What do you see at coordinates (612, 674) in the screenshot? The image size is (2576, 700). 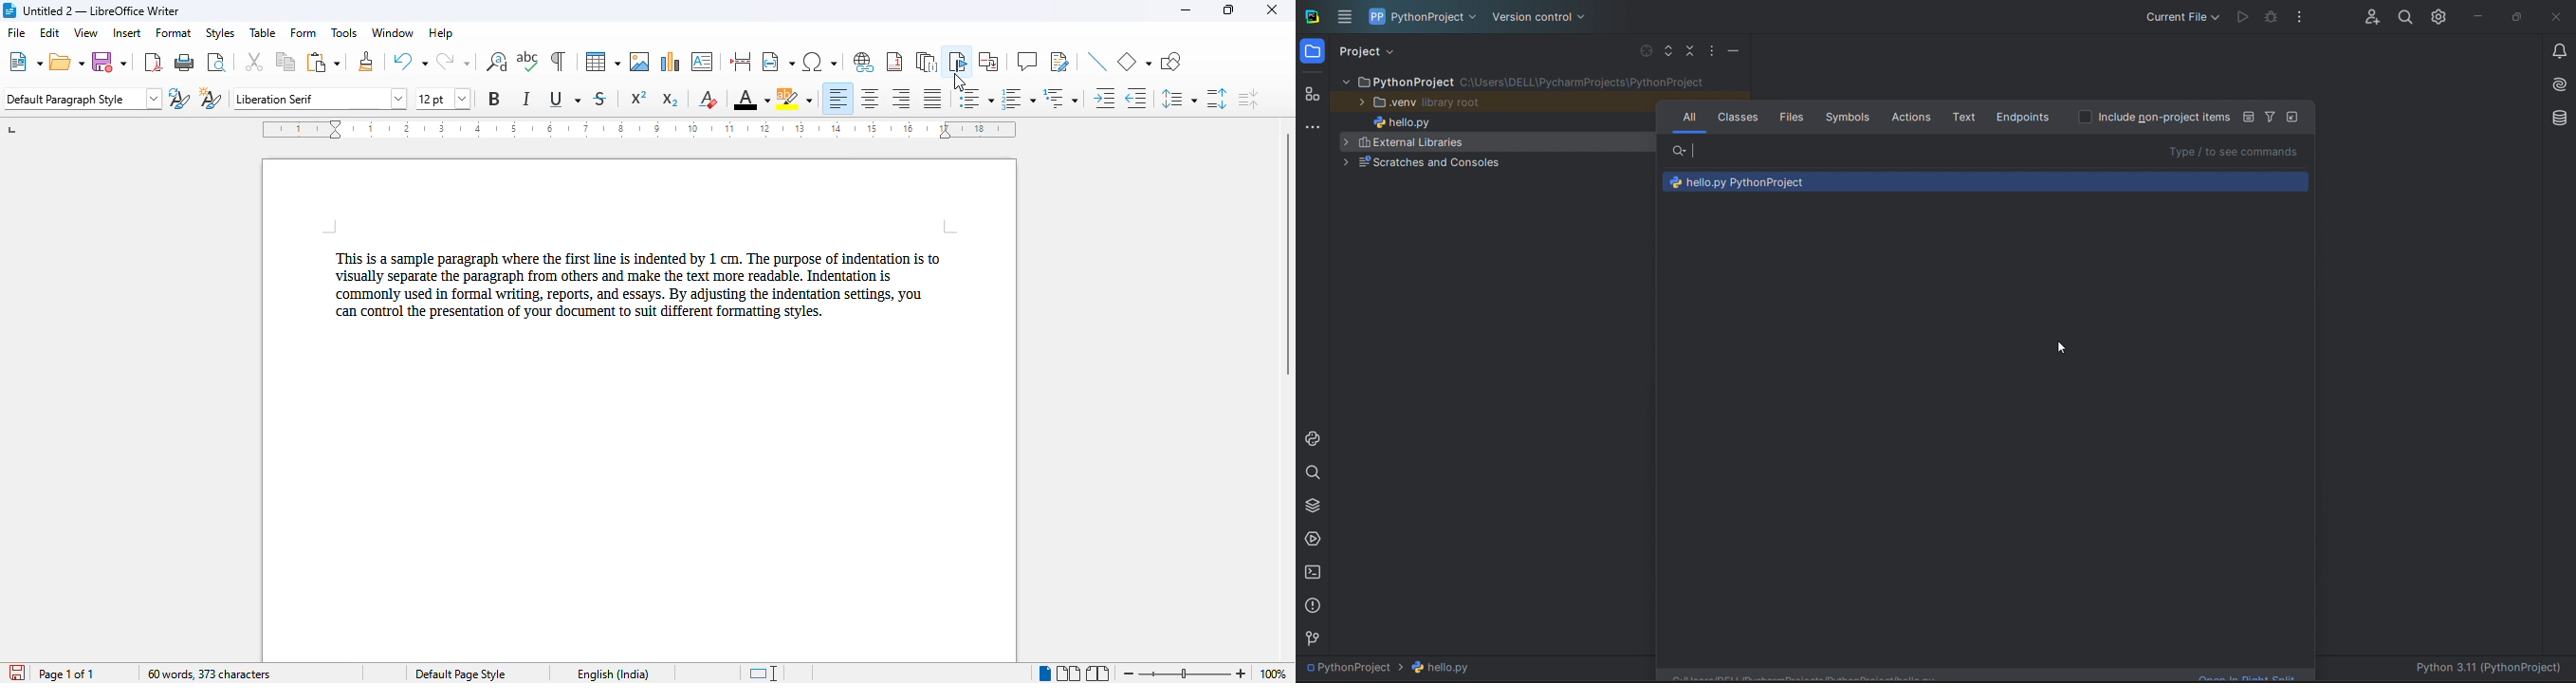 I see `text language` at bounding box center [612, 674].